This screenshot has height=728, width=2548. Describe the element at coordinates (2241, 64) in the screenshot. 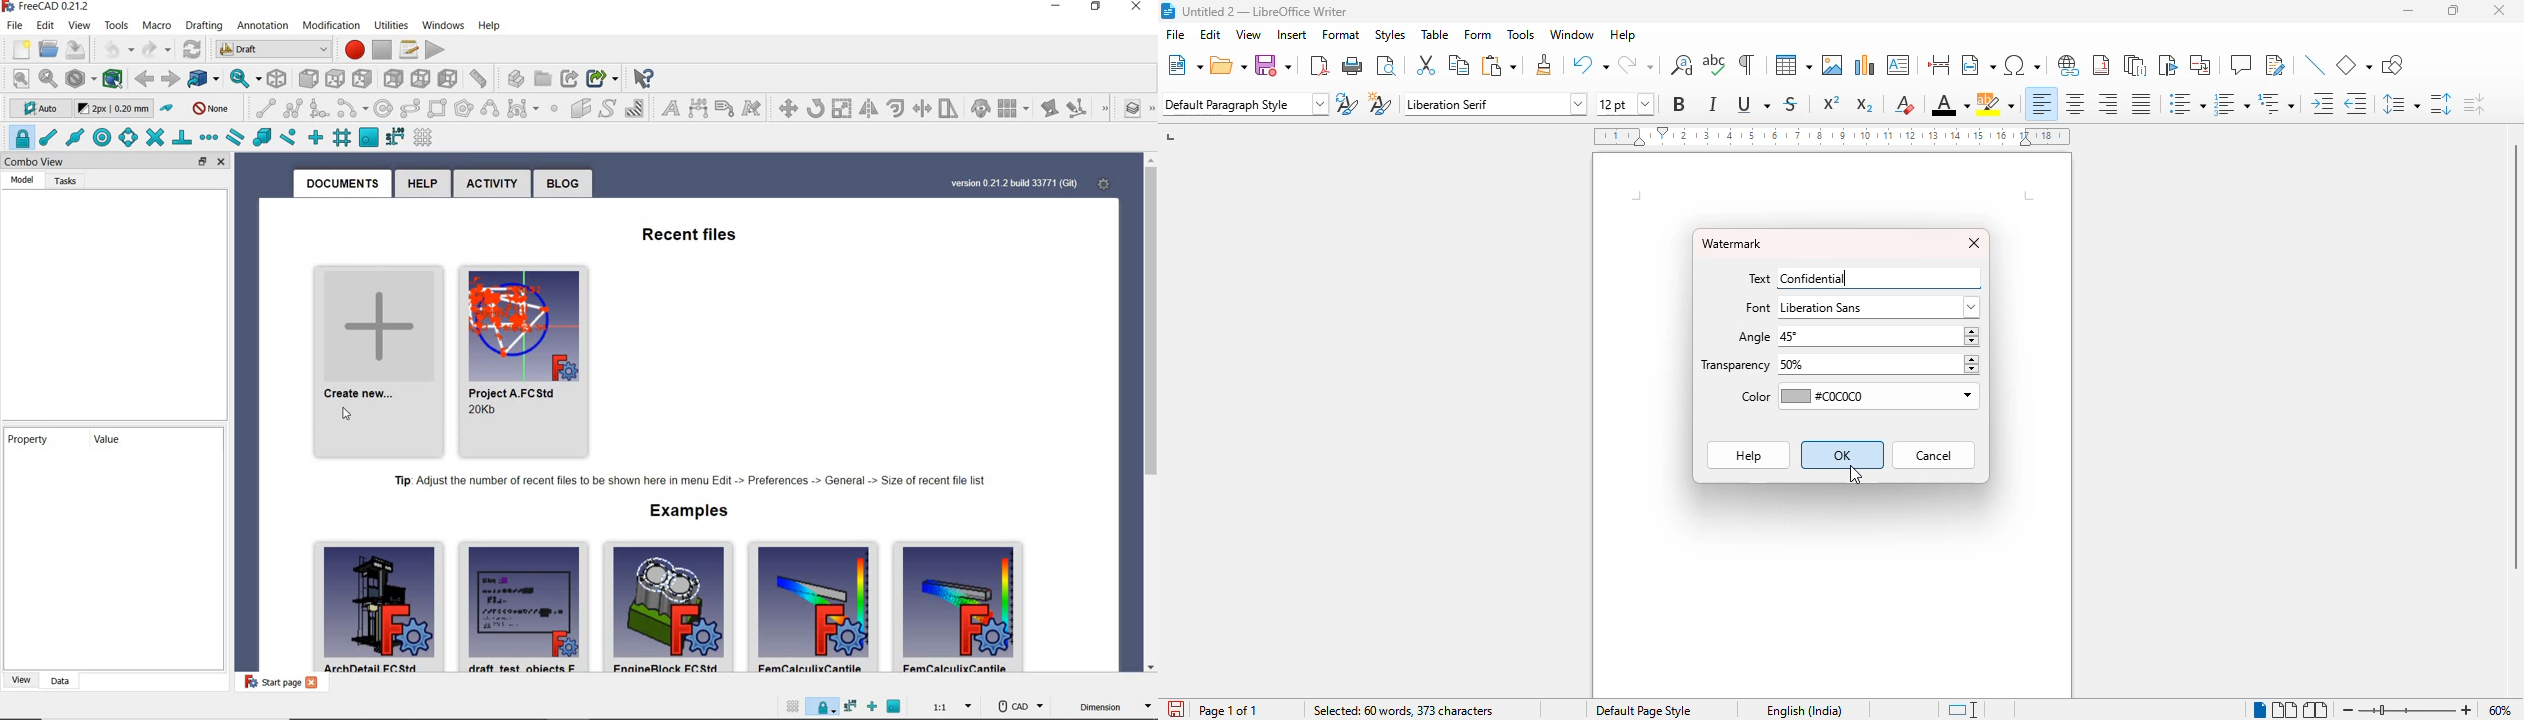

I see `insert comment` at that location.